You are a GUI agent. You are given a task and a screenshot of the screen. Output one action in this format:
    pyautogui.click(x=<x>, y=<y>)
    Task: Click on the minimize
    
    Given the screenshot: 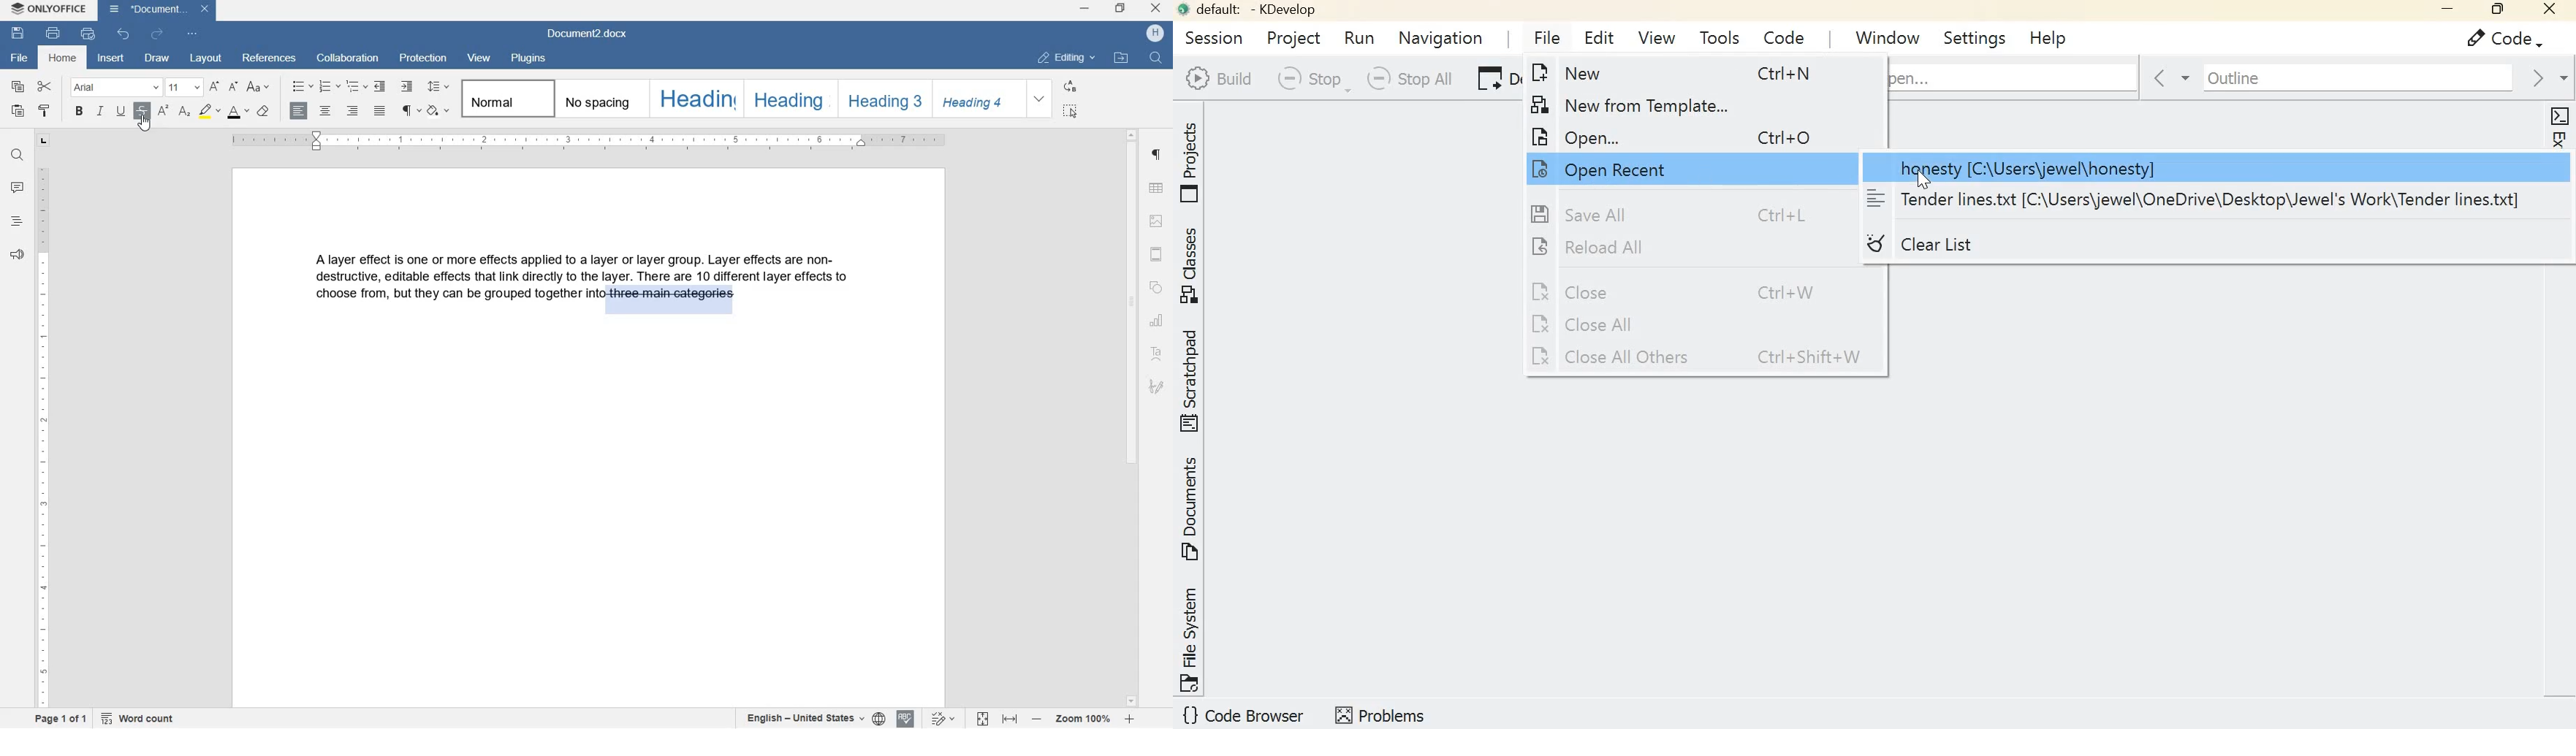 What is the action you would take?
    pyautogui.click(x=1086, y=9)
    